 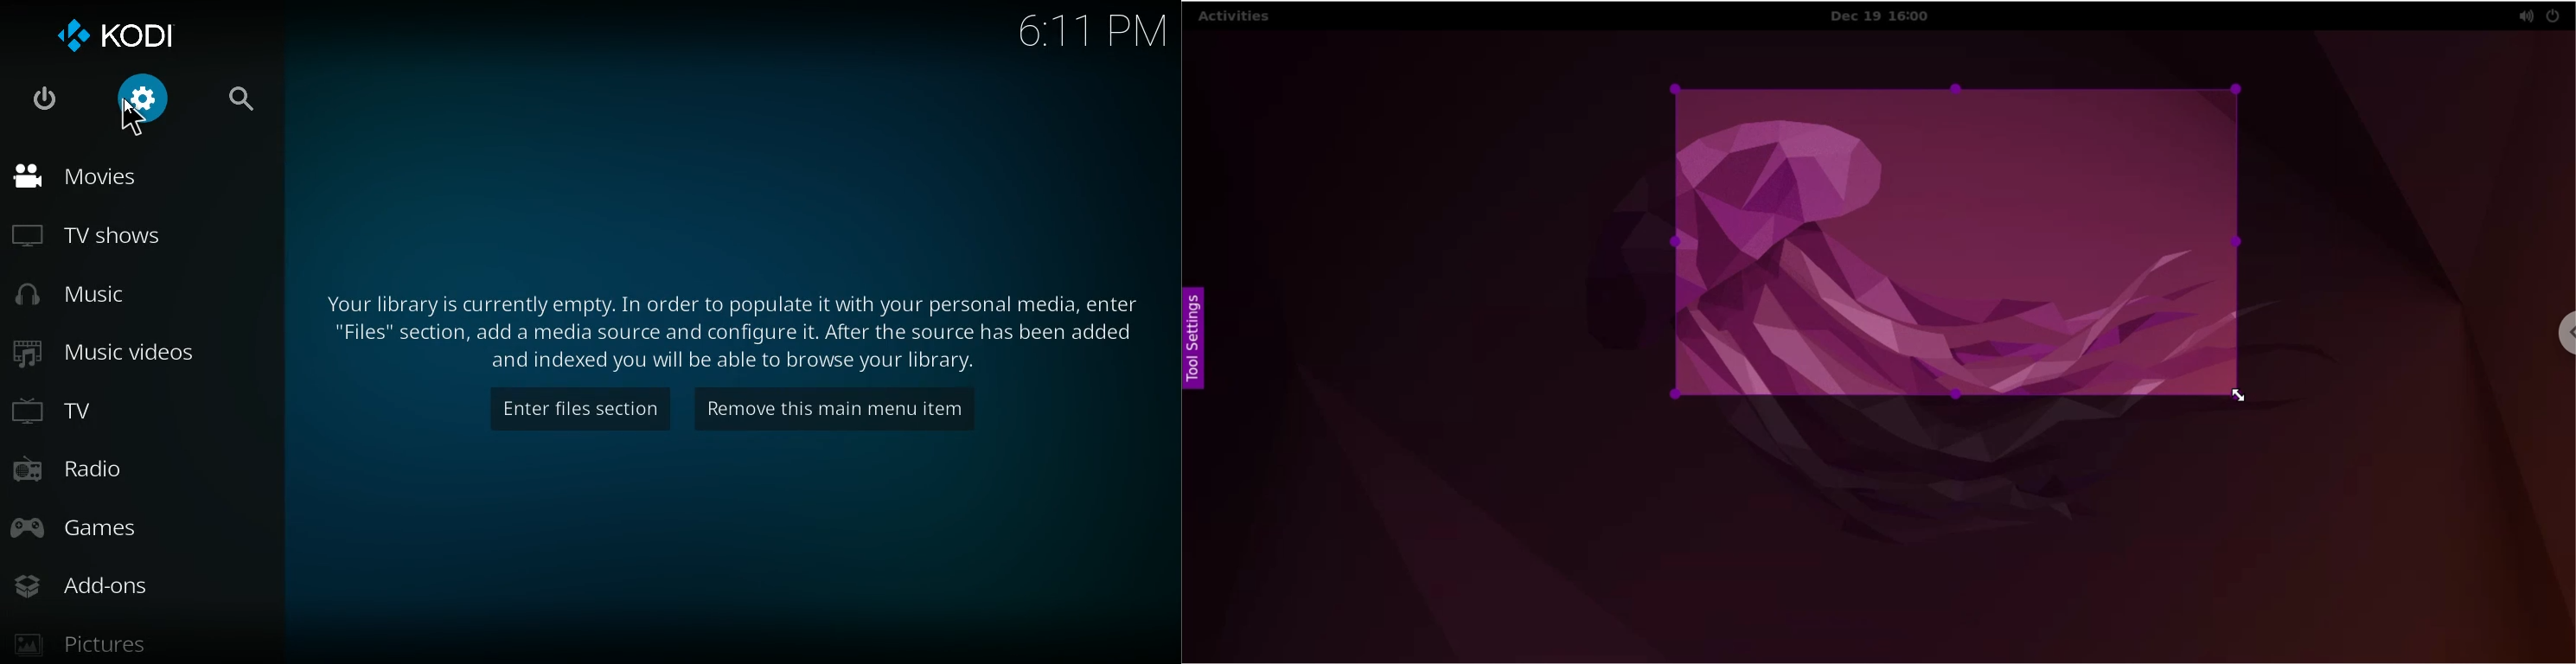 I want to click on pictures, so click(x=88, y=642).